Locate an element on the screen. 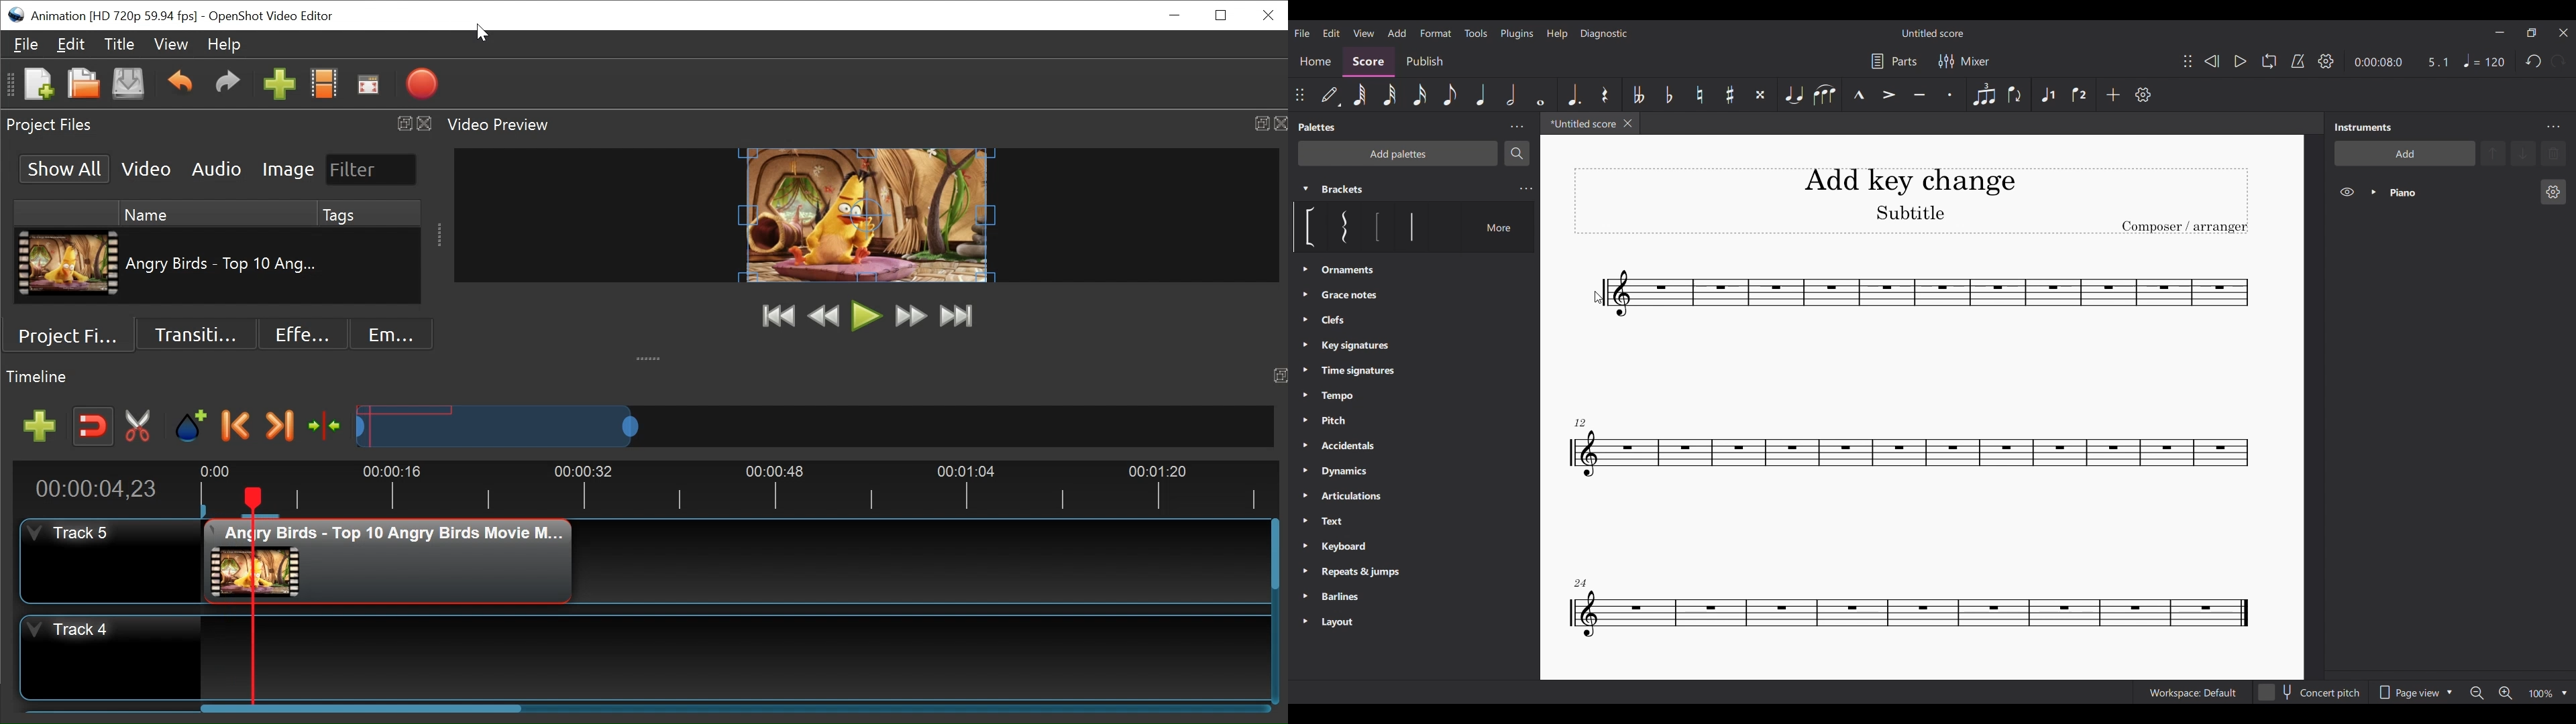 Image resolution: width=2576 pixels, height=728 pixels. Tenuto is located at coordinates (1919, 95).